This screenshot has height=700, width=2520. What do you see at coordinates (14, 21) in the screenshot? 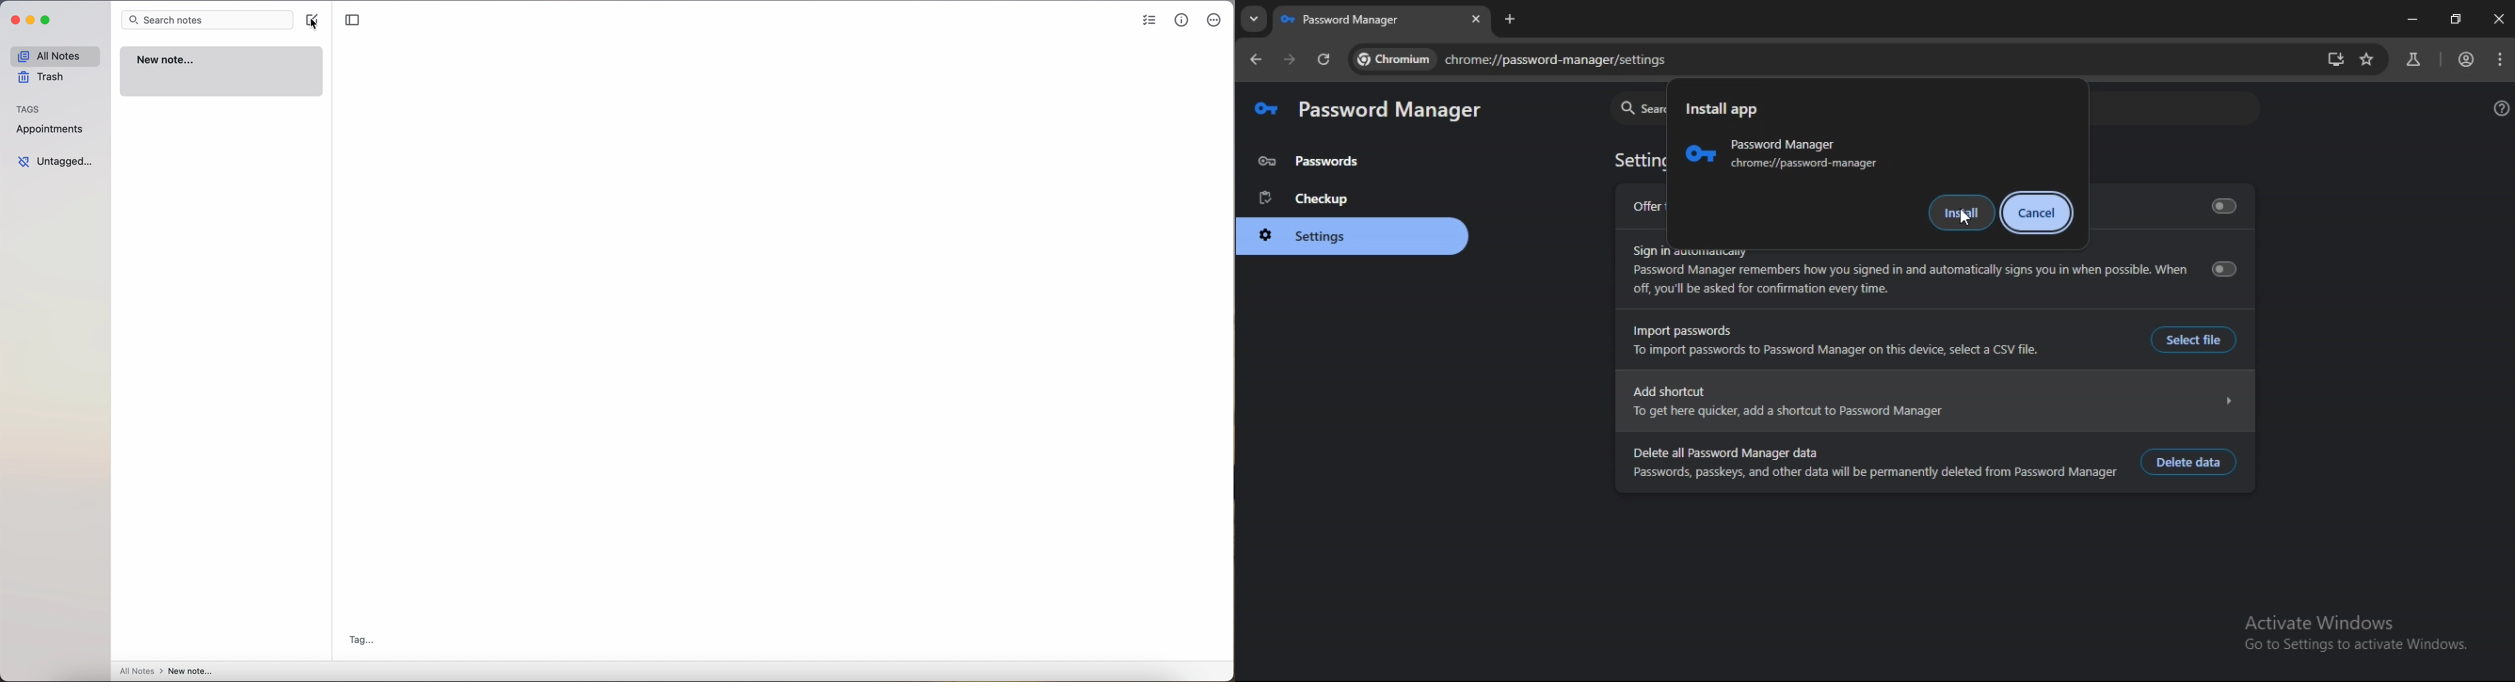
I see `close Simplenote` at bounding box center [14, 21].